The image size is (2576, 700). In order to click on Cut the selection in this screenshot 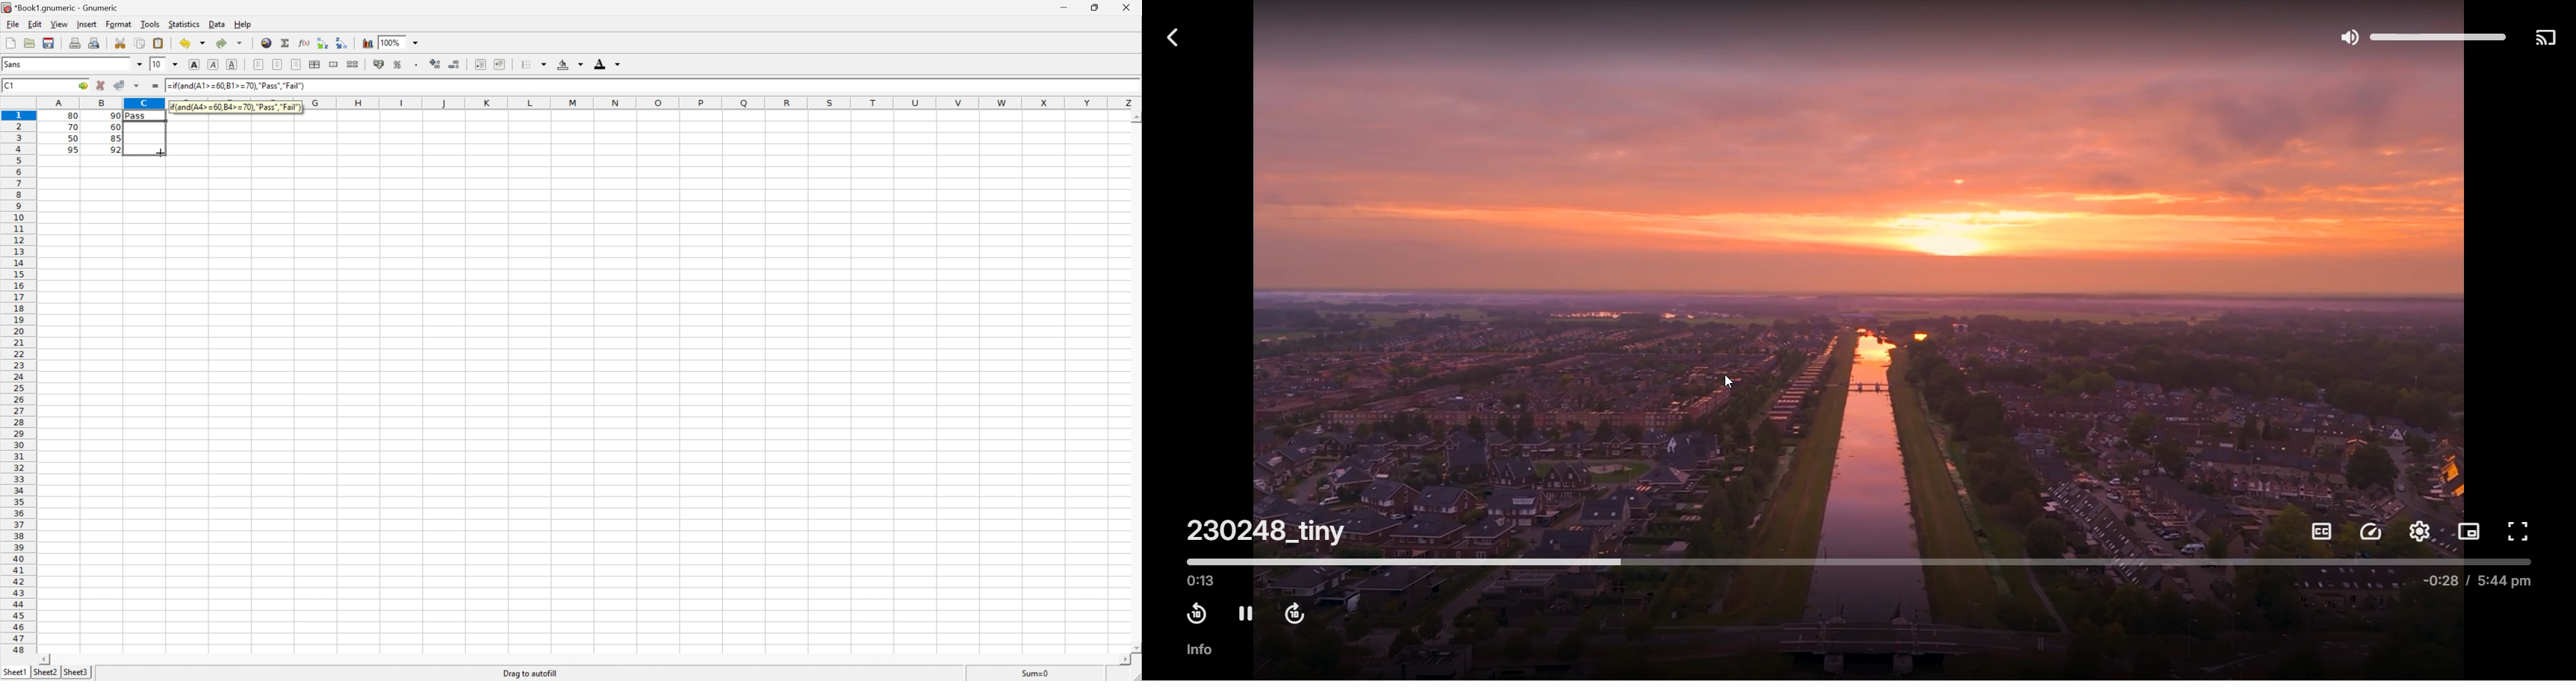, I will do `click(121, 42)`.